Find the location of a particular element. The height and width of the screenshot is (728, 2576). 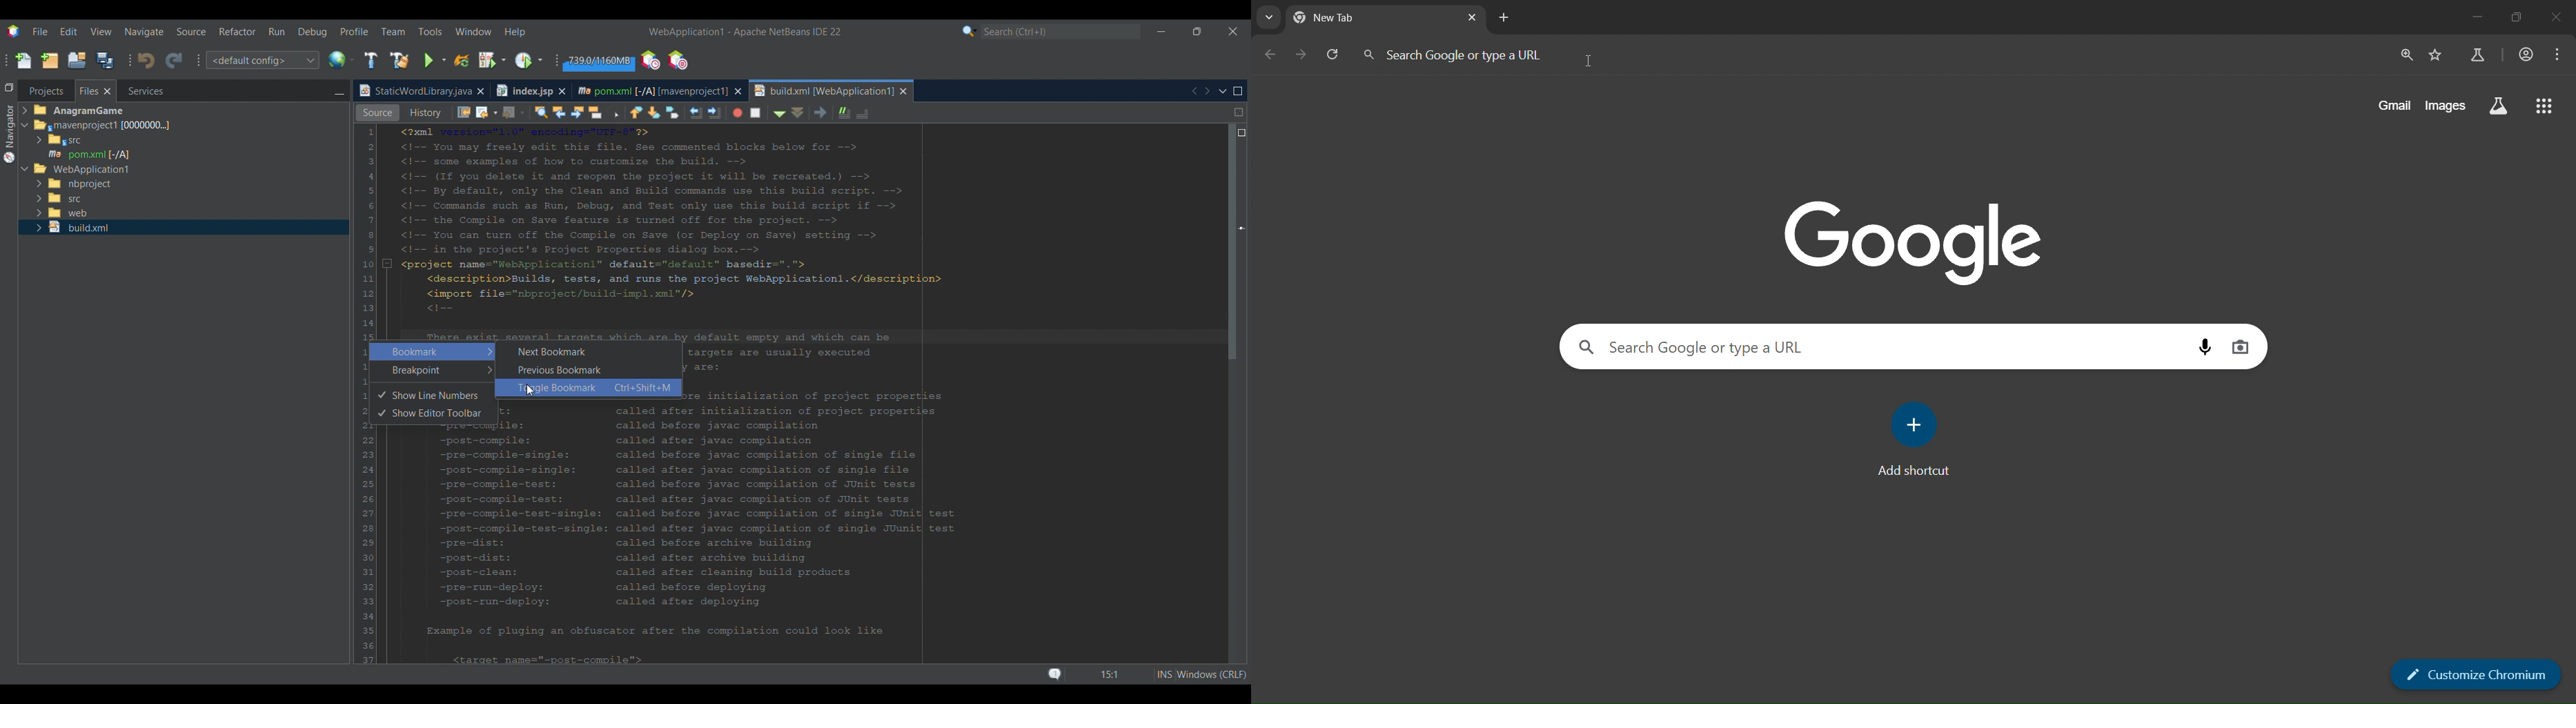

Highlighted by cursor is located at coordinates (433, 352).